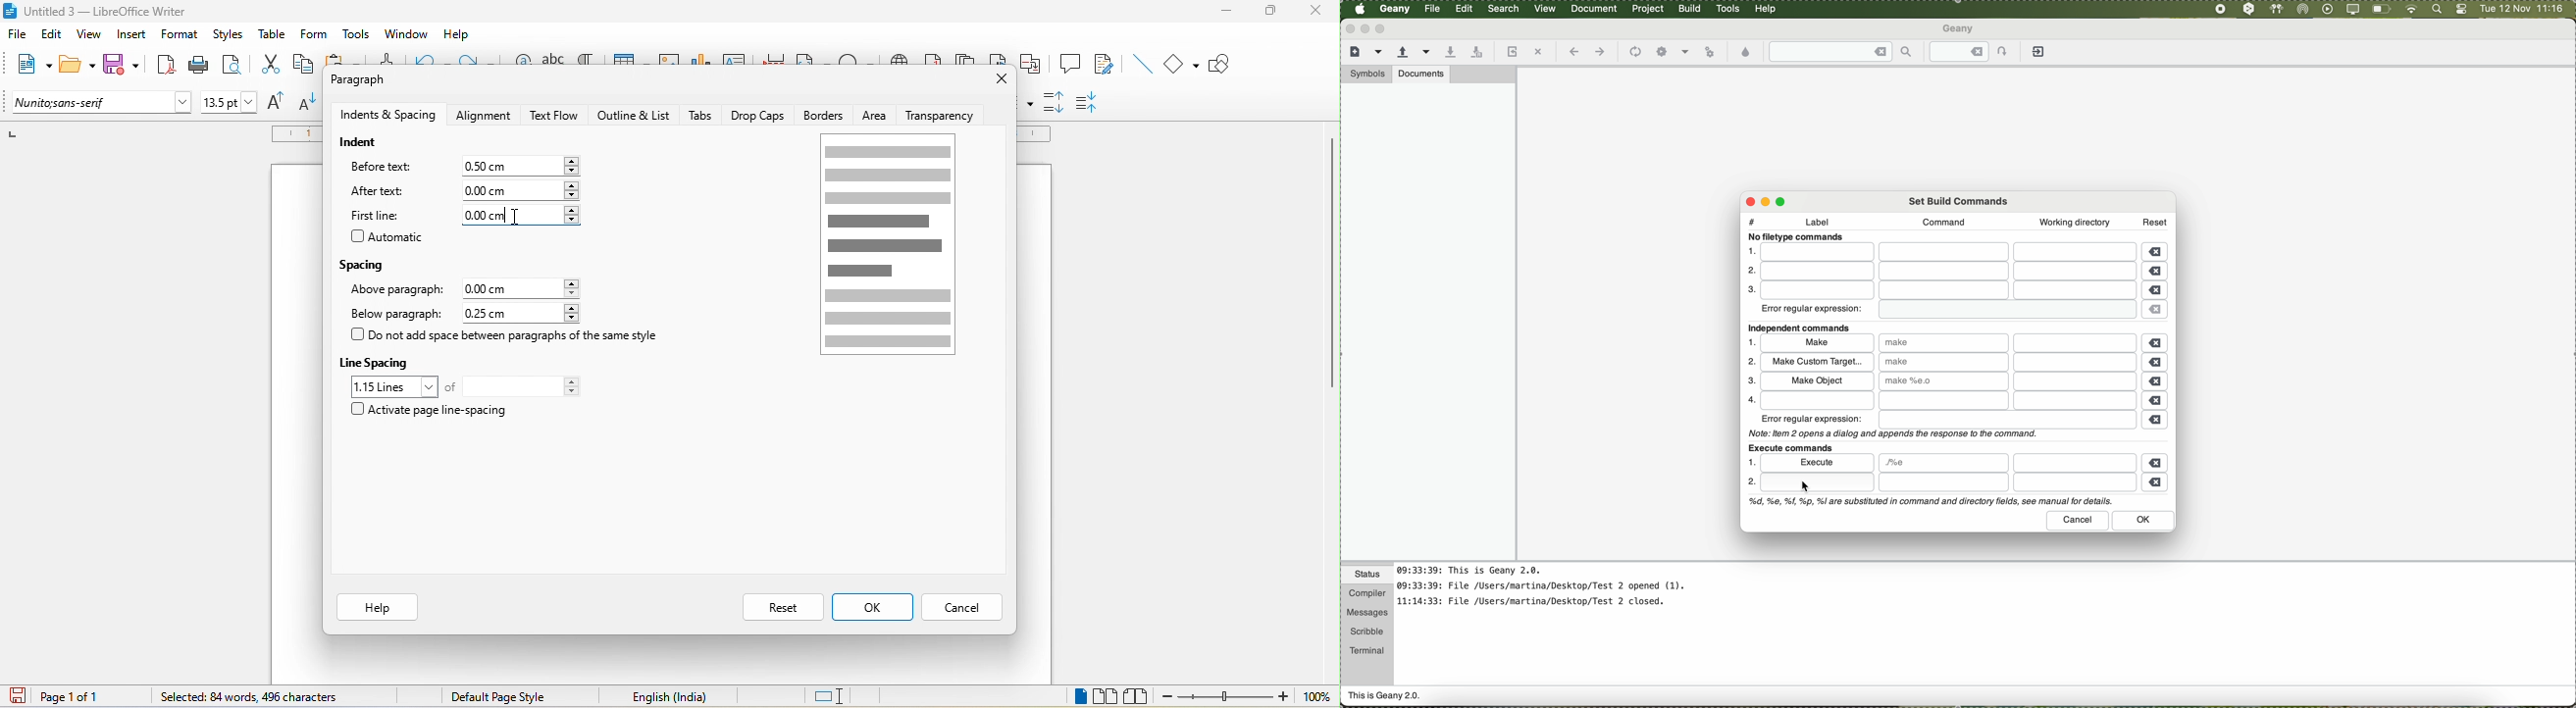  Describe the element at coordinates (304, 66) in the screenshot. I see `copy` at that location.